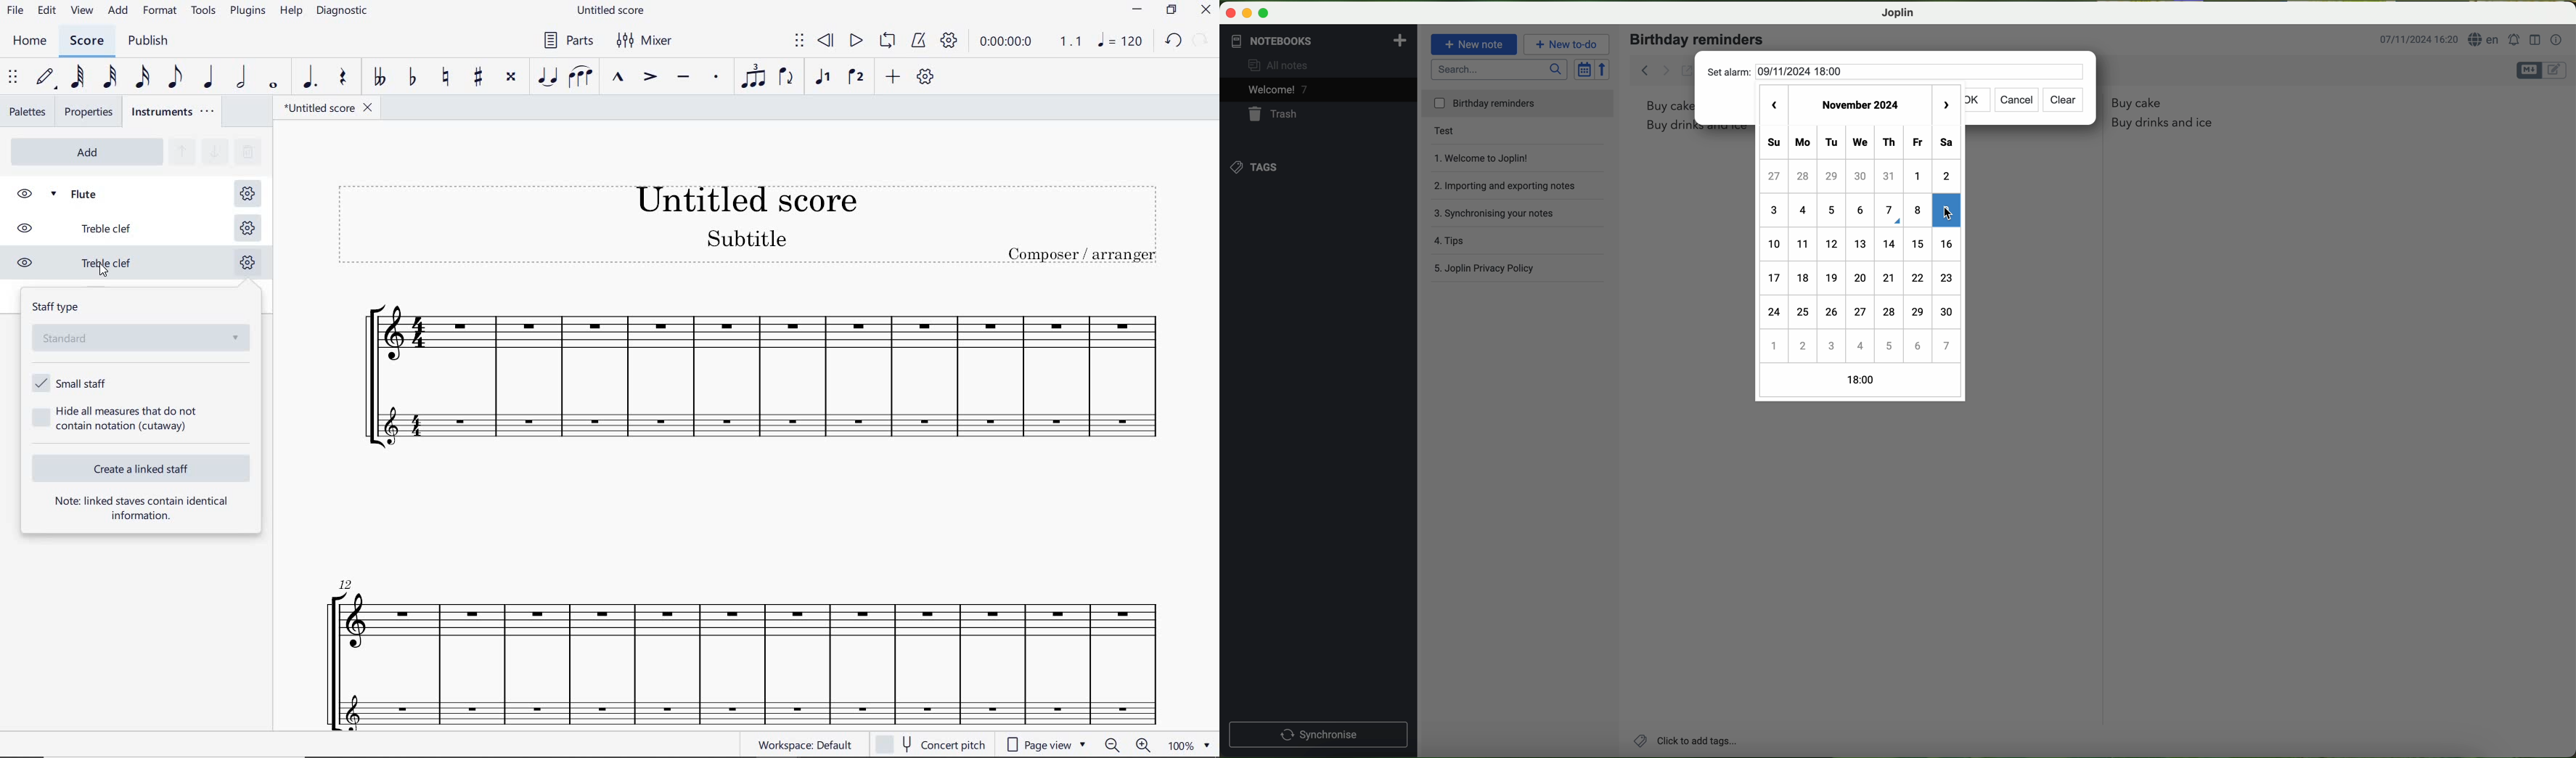  What do you see at coordinates (1510, 183) in the screenshot?
I see `importing and exporting notes` at bounding box center [1510, 183].